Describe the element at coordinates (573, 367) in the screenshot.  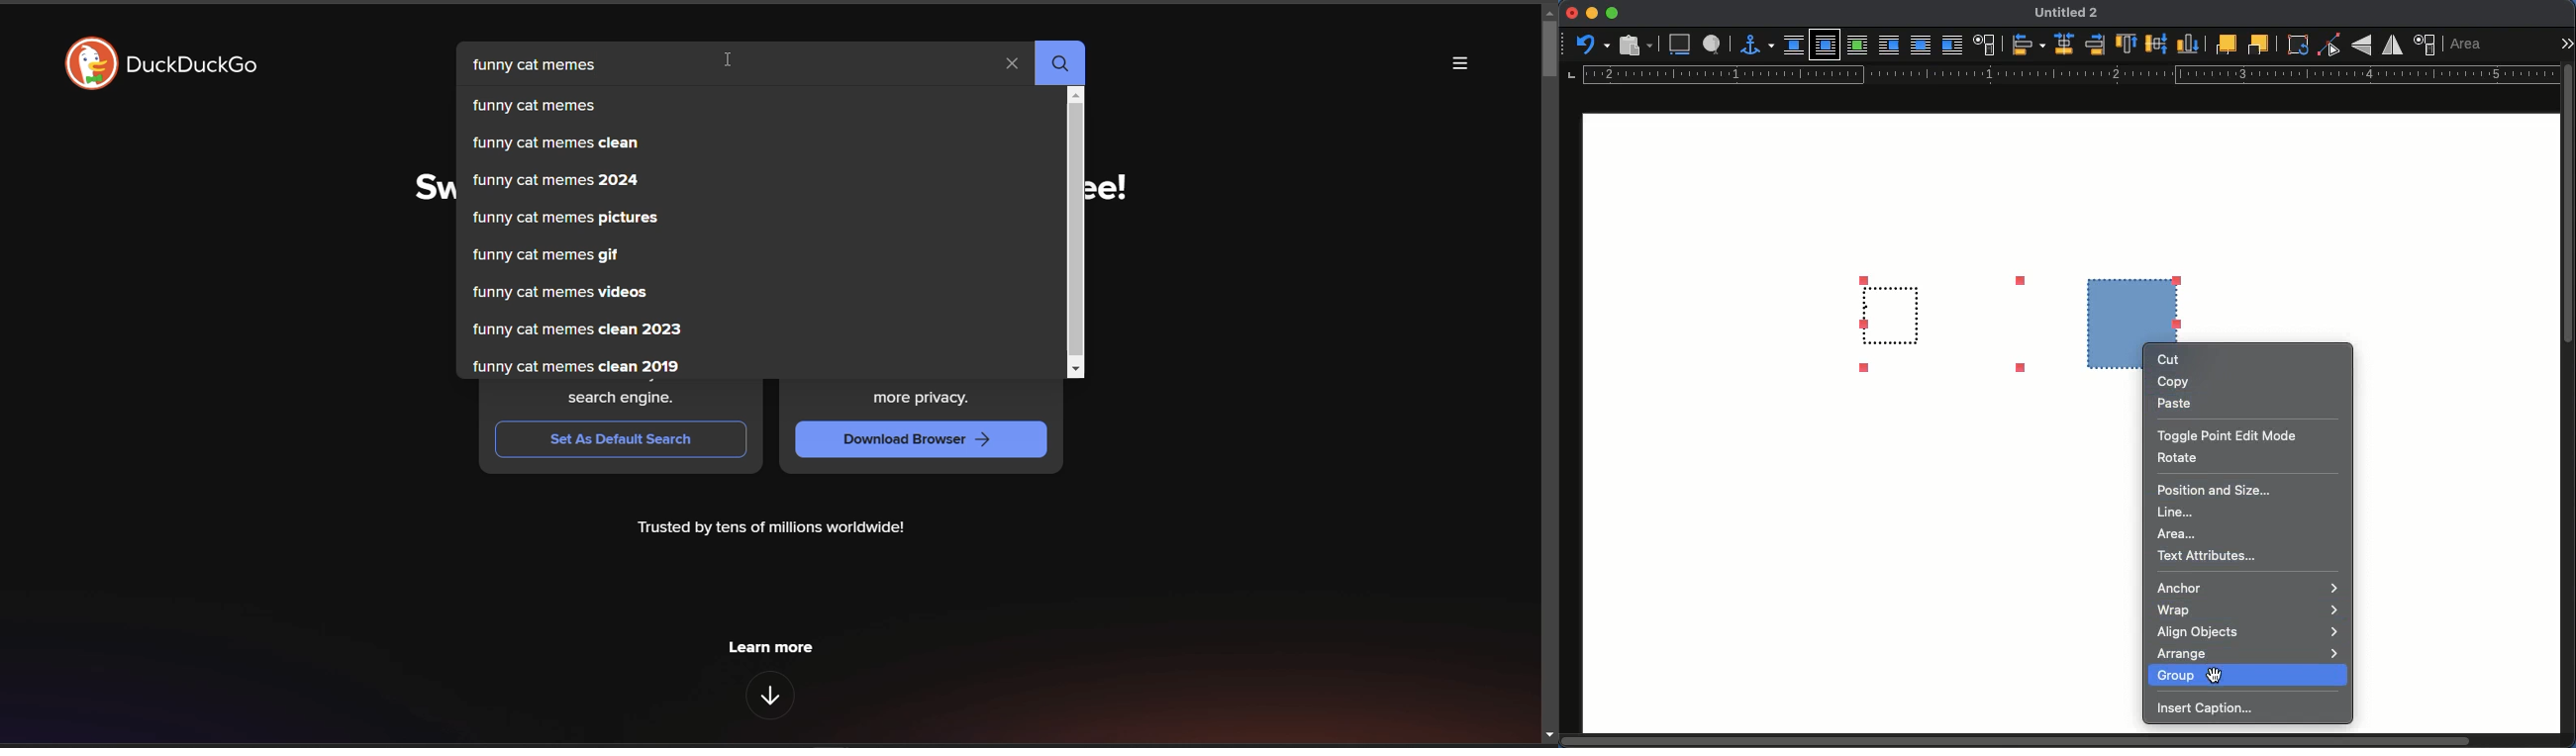
I see `funny cat memes clean 2019` at that location.